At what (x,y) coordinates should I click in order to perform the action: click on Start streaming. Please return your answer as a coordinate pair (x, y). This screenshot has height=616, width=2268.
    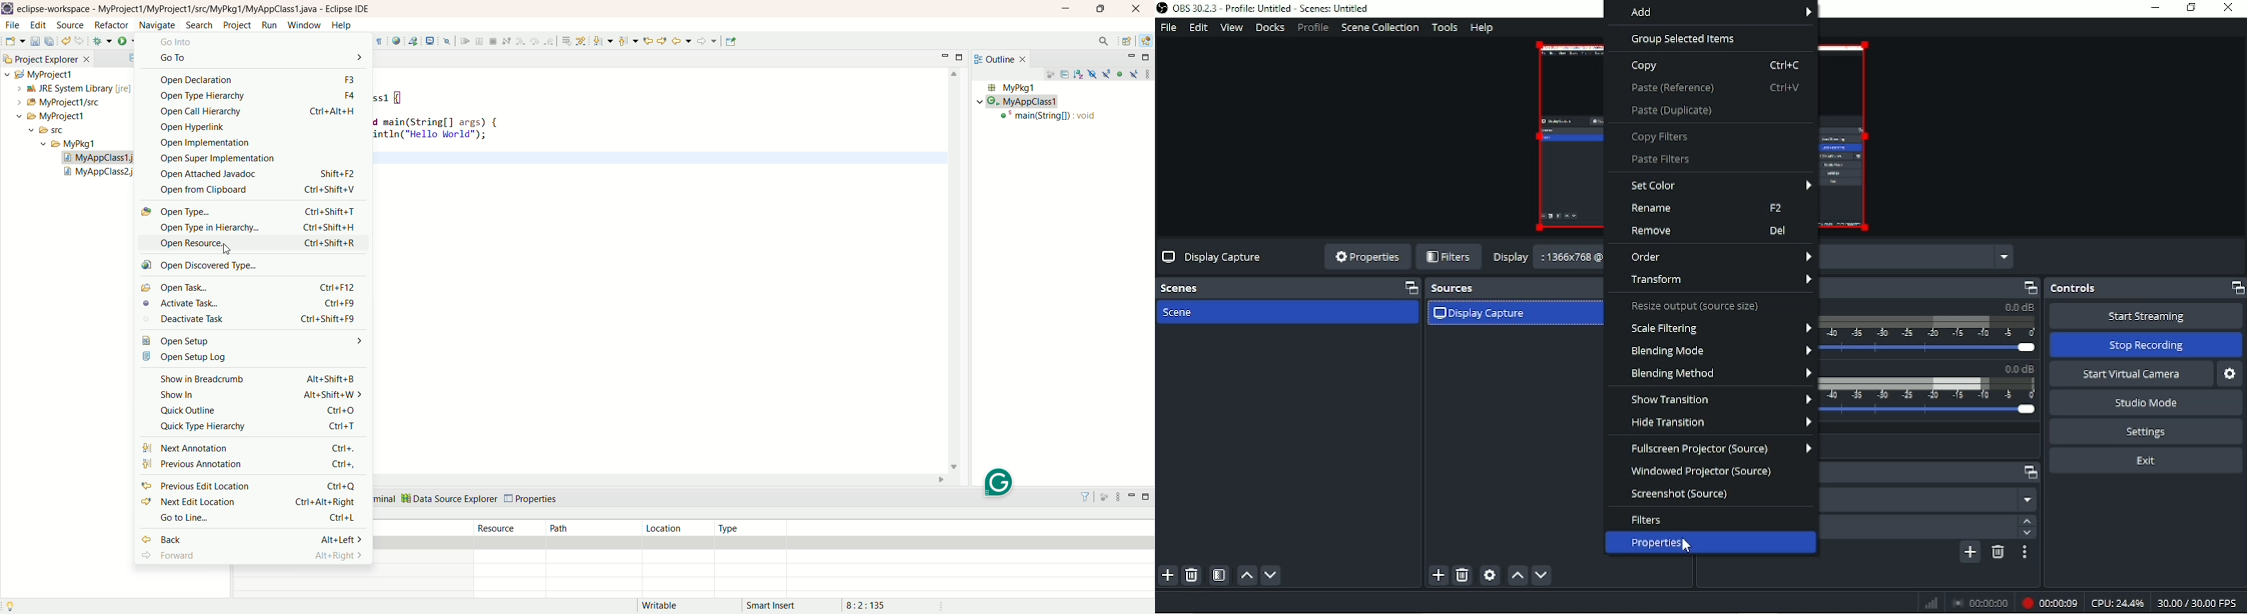
    Looking at the image, I should click on (2146, 316).